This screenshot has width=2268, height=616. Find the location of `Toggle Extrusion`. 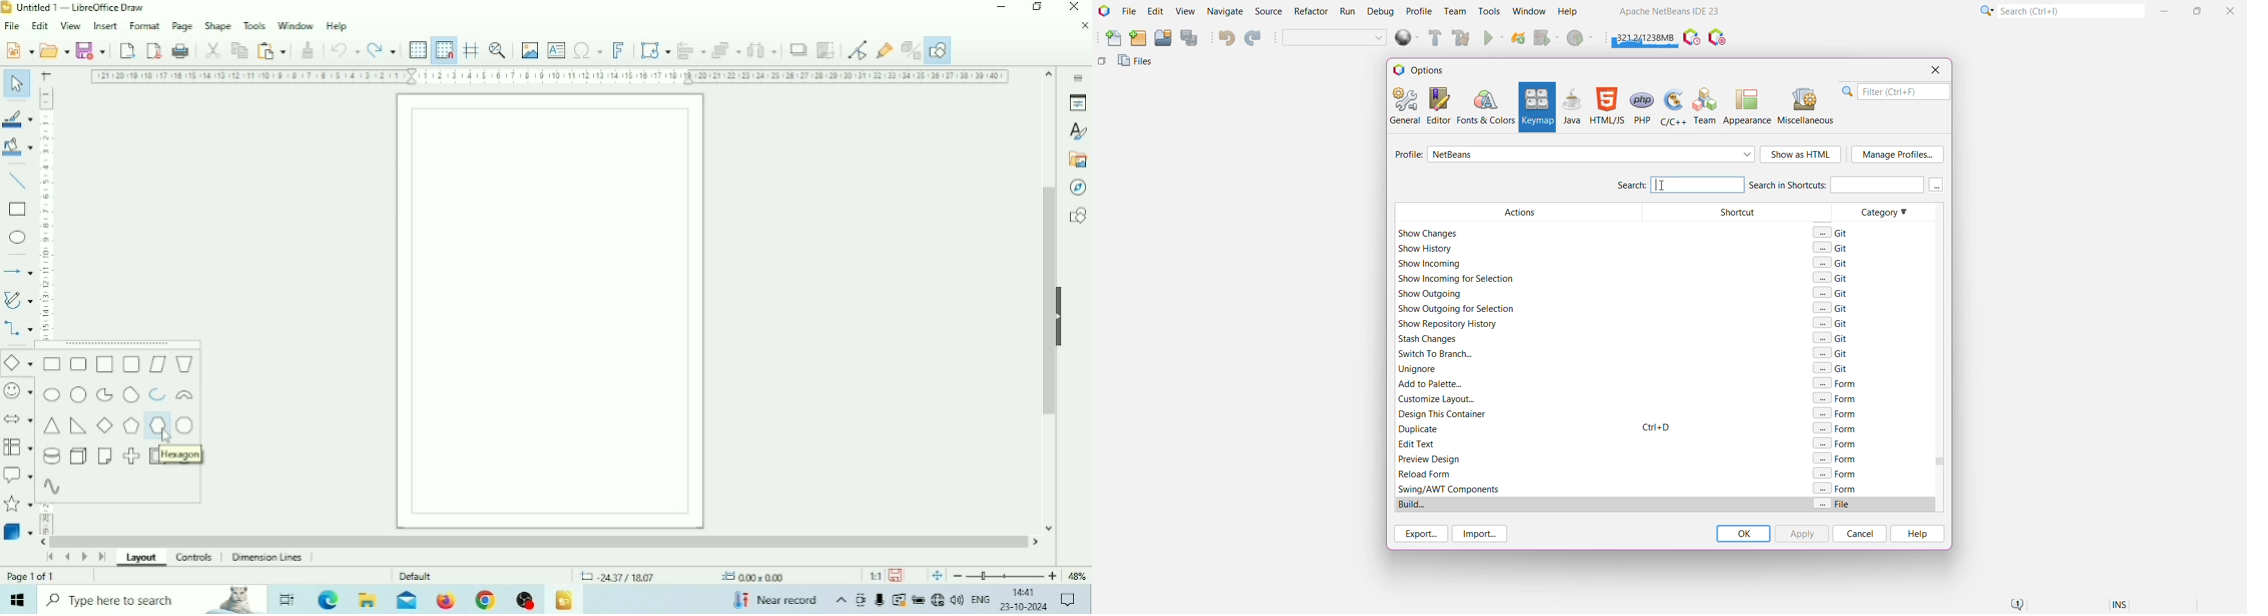

Toggle Extrusion is located at coordinates (909, 50).